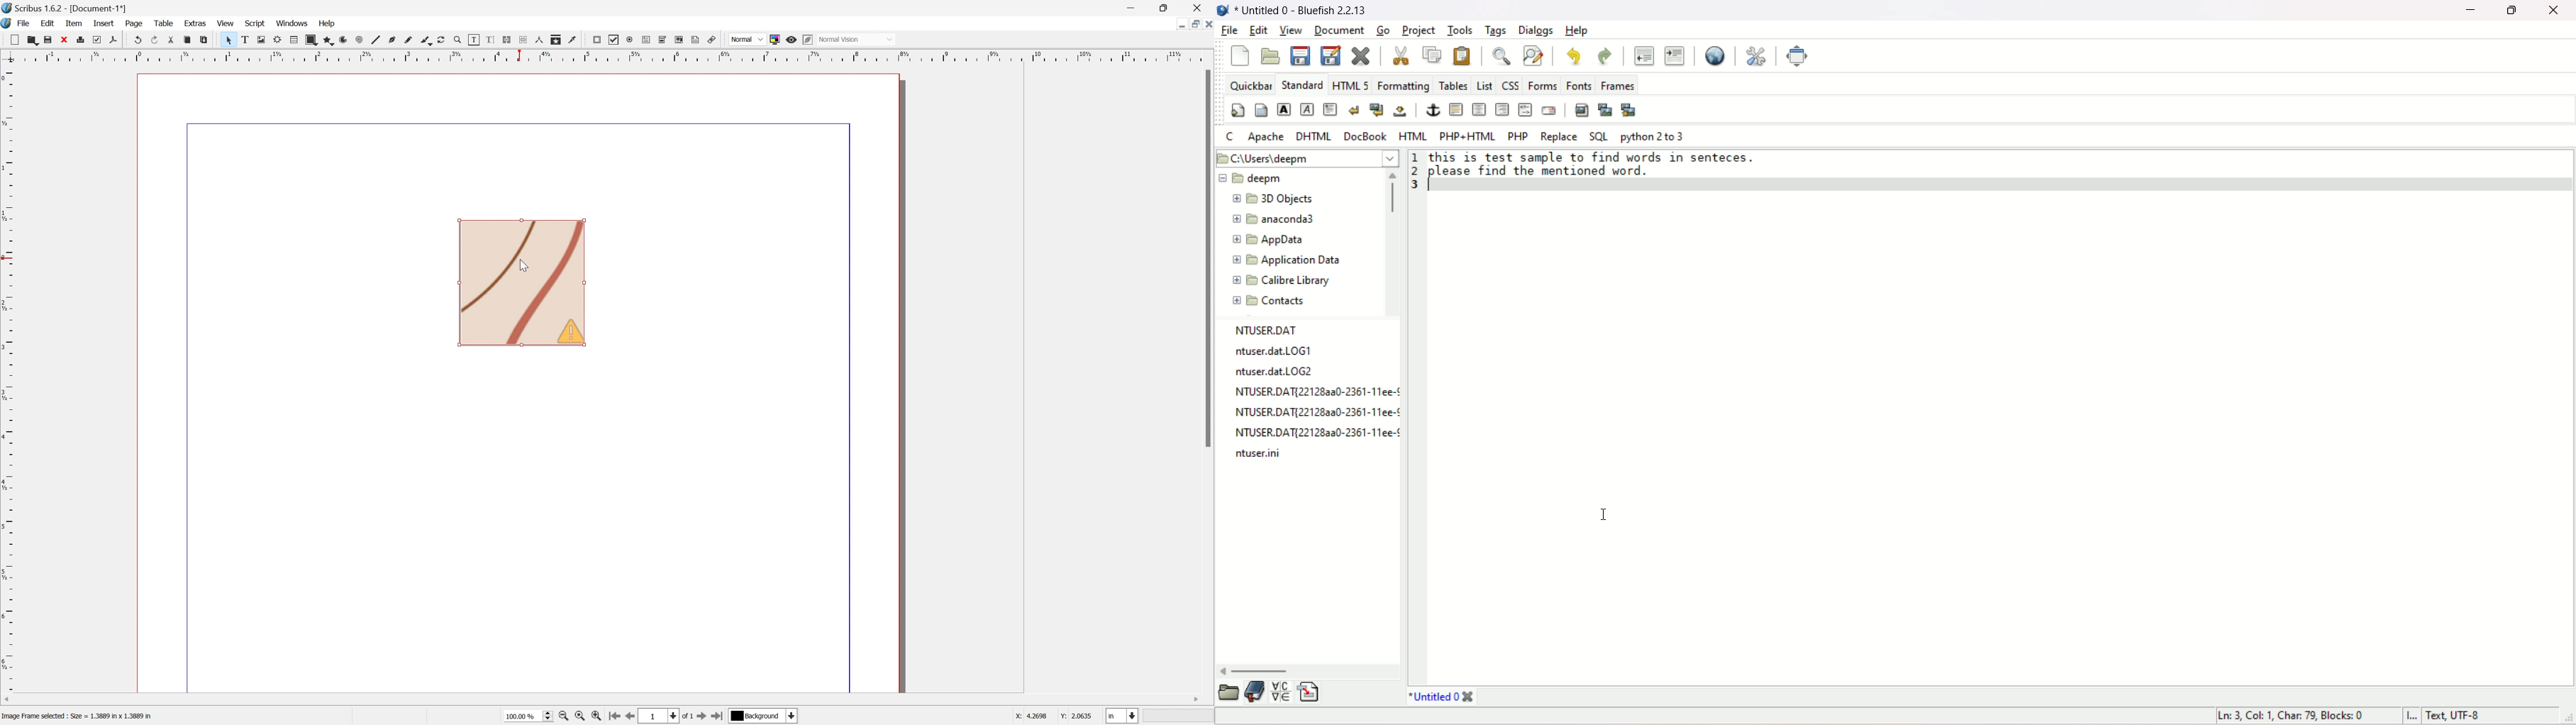 The width and height of the screenshot is (2576, 728). I want to click on Edit in preview mode, so click(810, 38).